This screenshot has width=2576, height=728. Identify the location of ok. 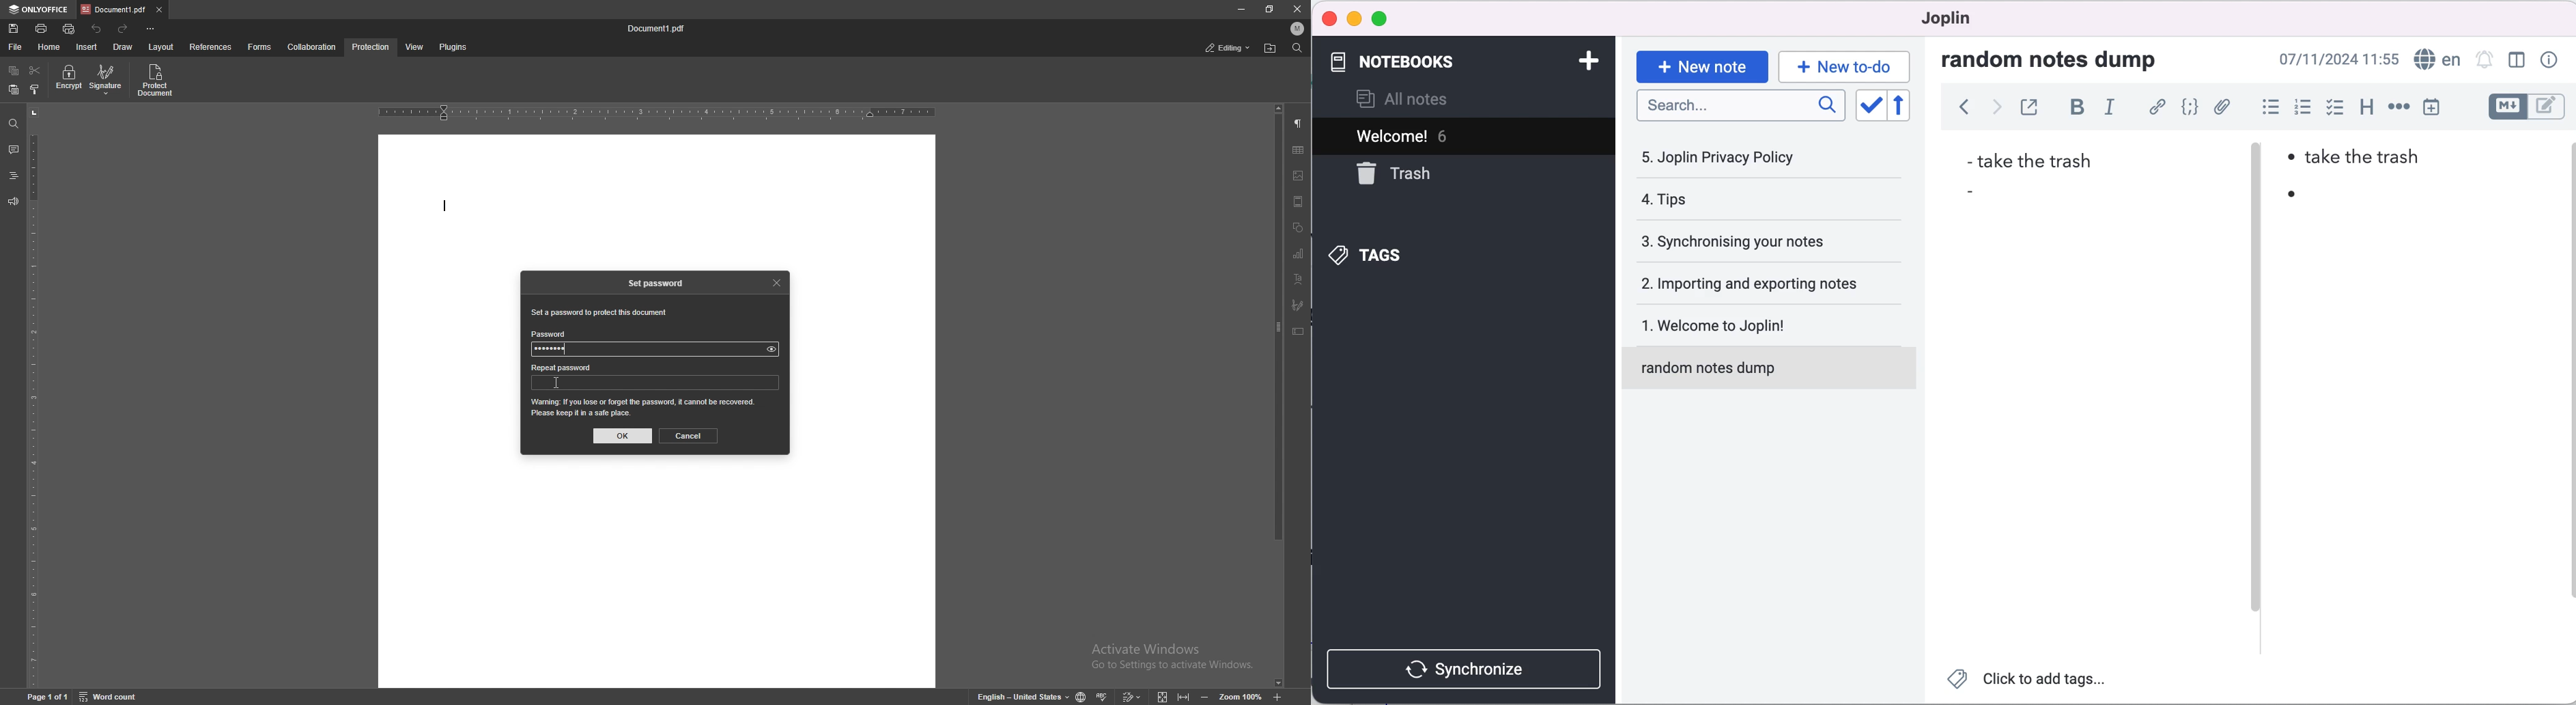
(623, 436).